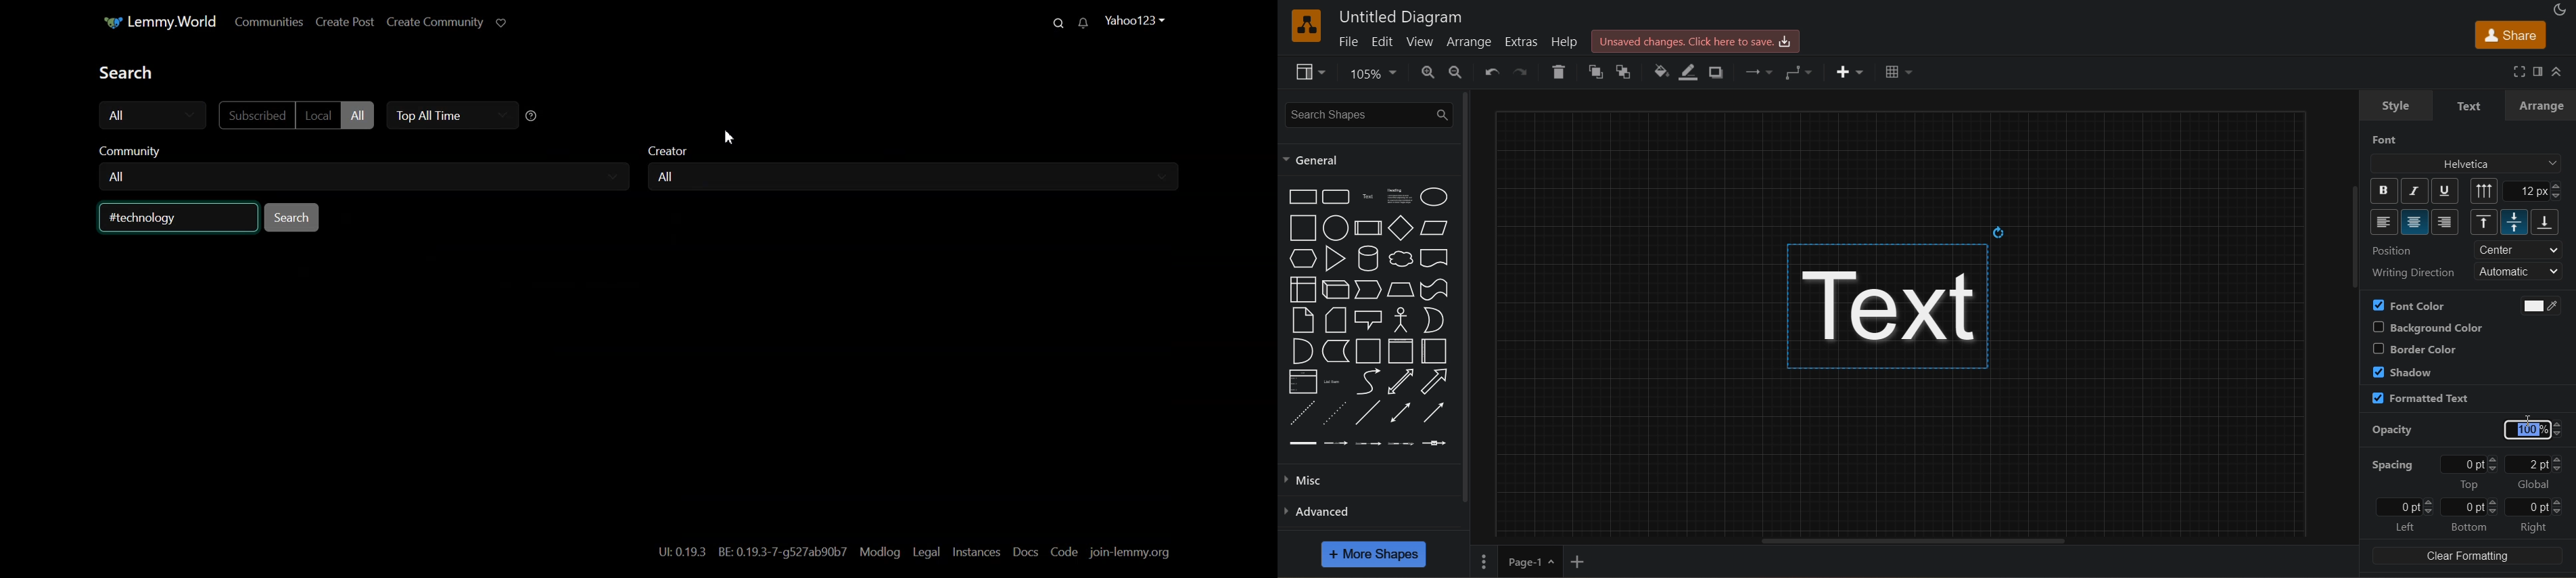 The image size is (2576, 588). Describe the element at coordinates (1368, 412) in the screenshot. I see `line` at that location.